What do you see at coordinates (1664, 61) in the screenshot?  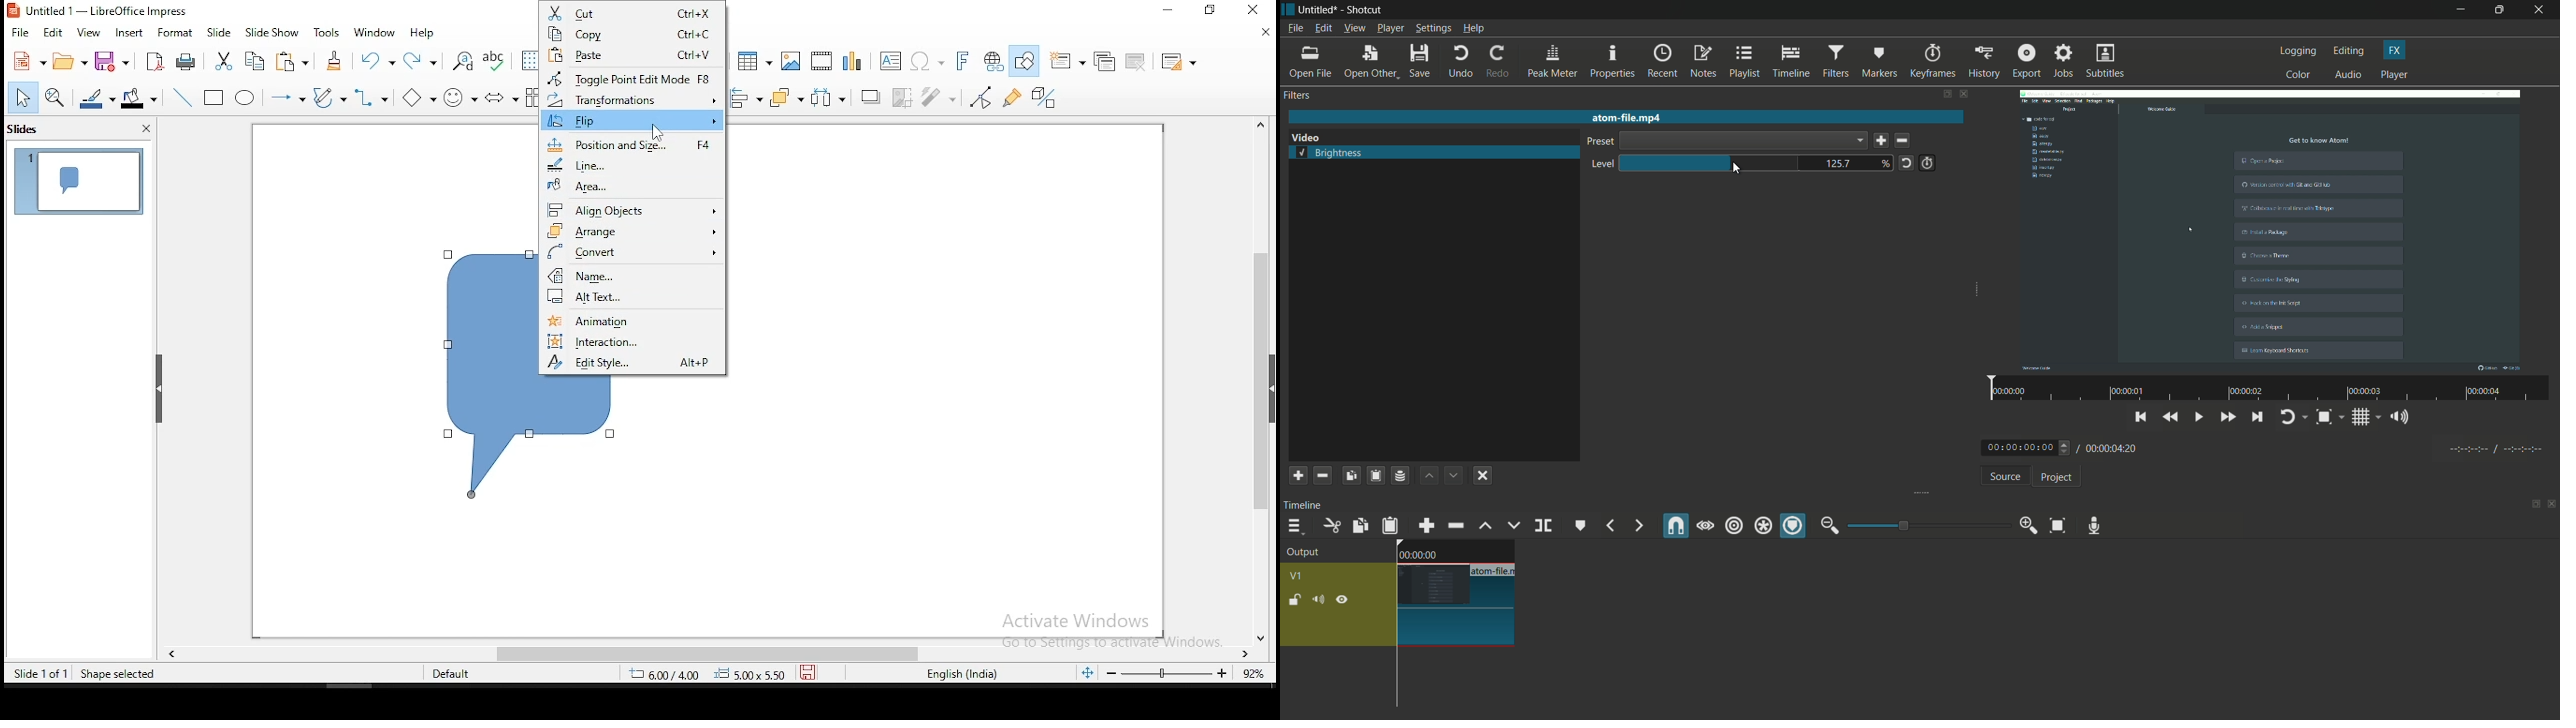 I see `recent` at bounding box center [1664, 61].